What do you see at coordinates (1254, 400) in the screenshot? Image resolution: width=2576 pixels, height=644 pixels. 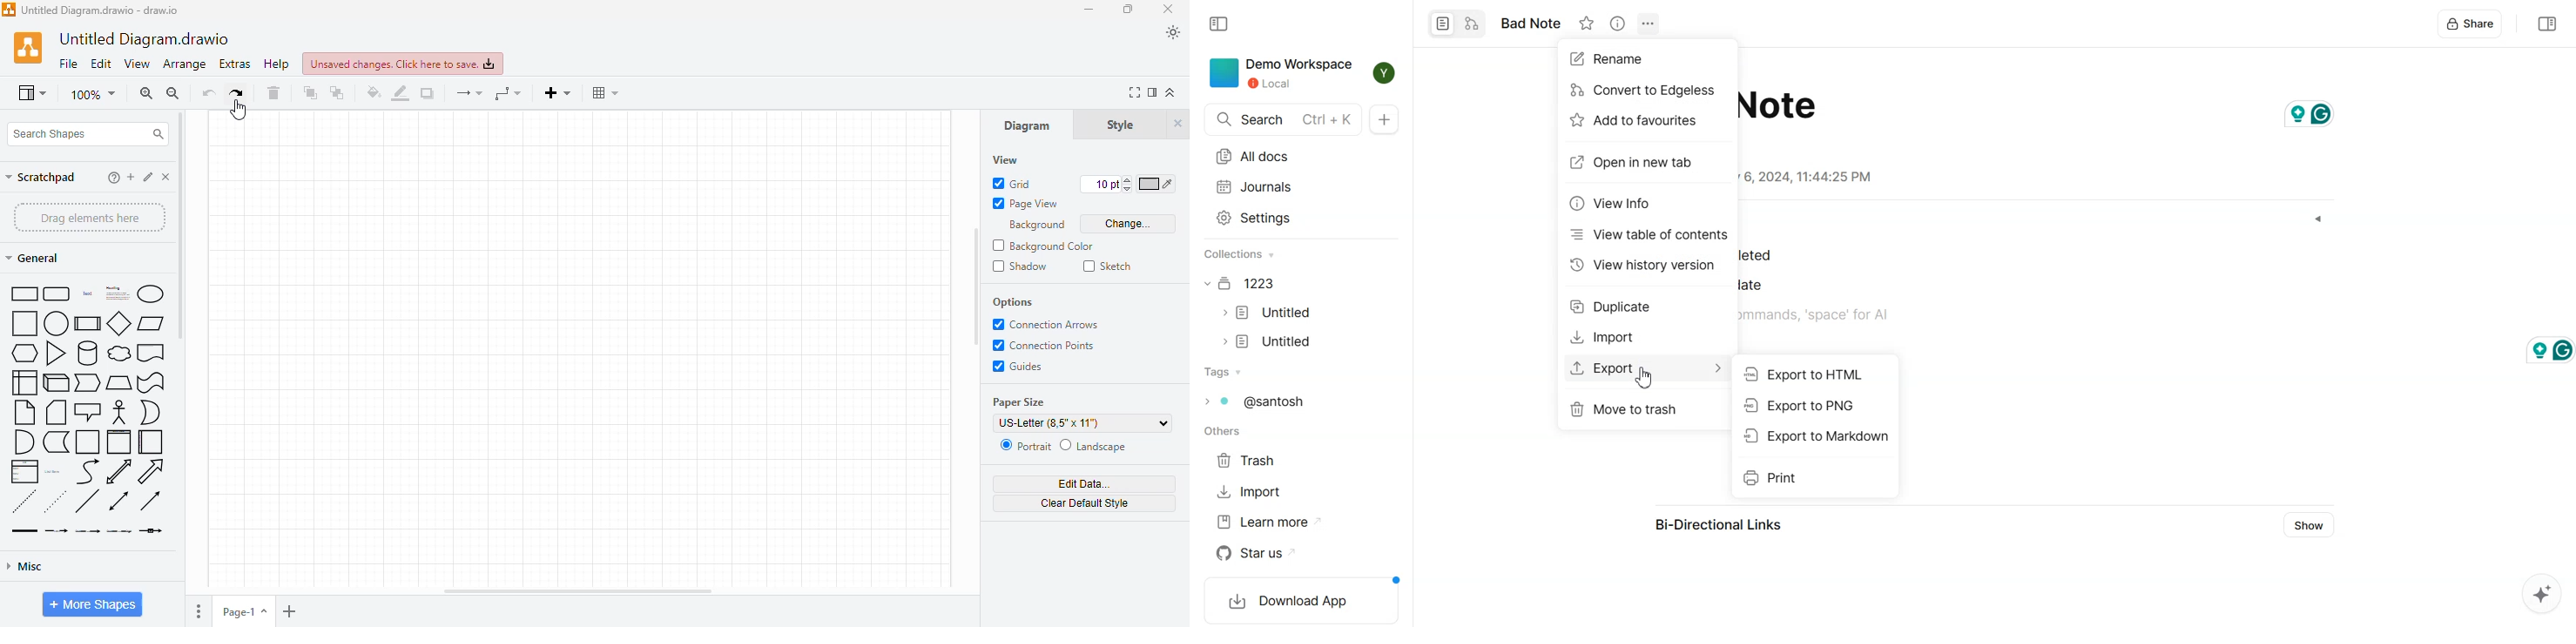 I see `Tags ` at bounding box center [1254, 400].